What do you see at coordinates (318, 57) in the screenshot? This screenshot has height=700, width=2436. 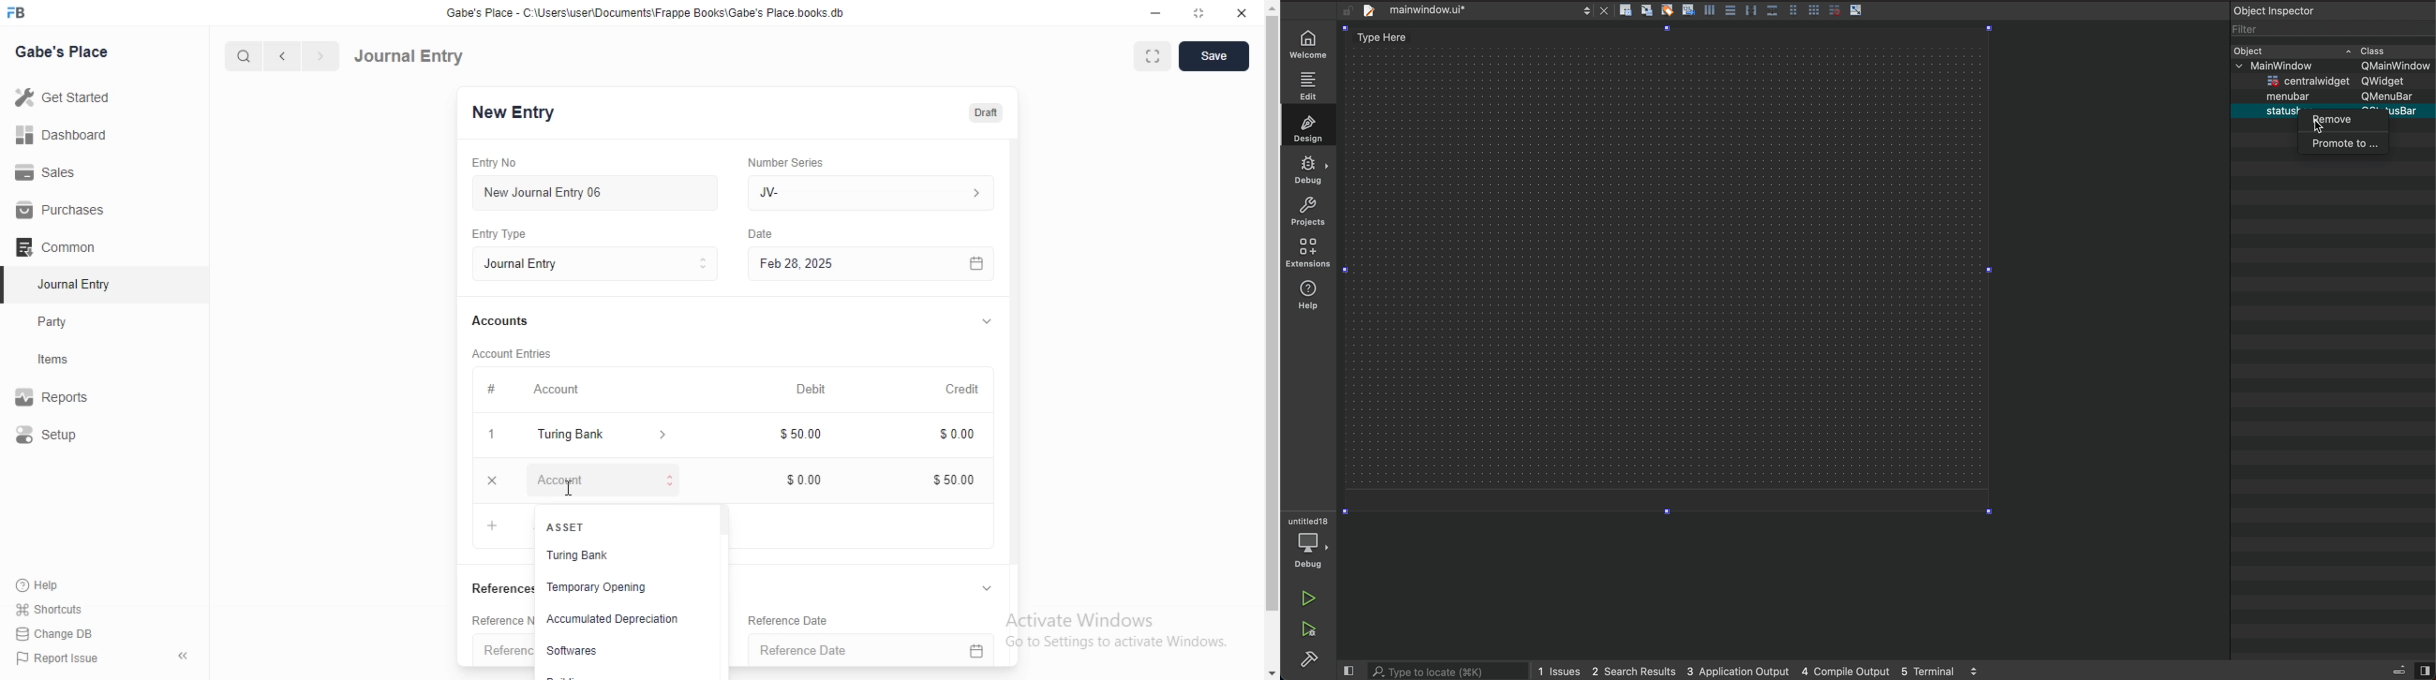 I see `next` at bounding box center [318, 57].